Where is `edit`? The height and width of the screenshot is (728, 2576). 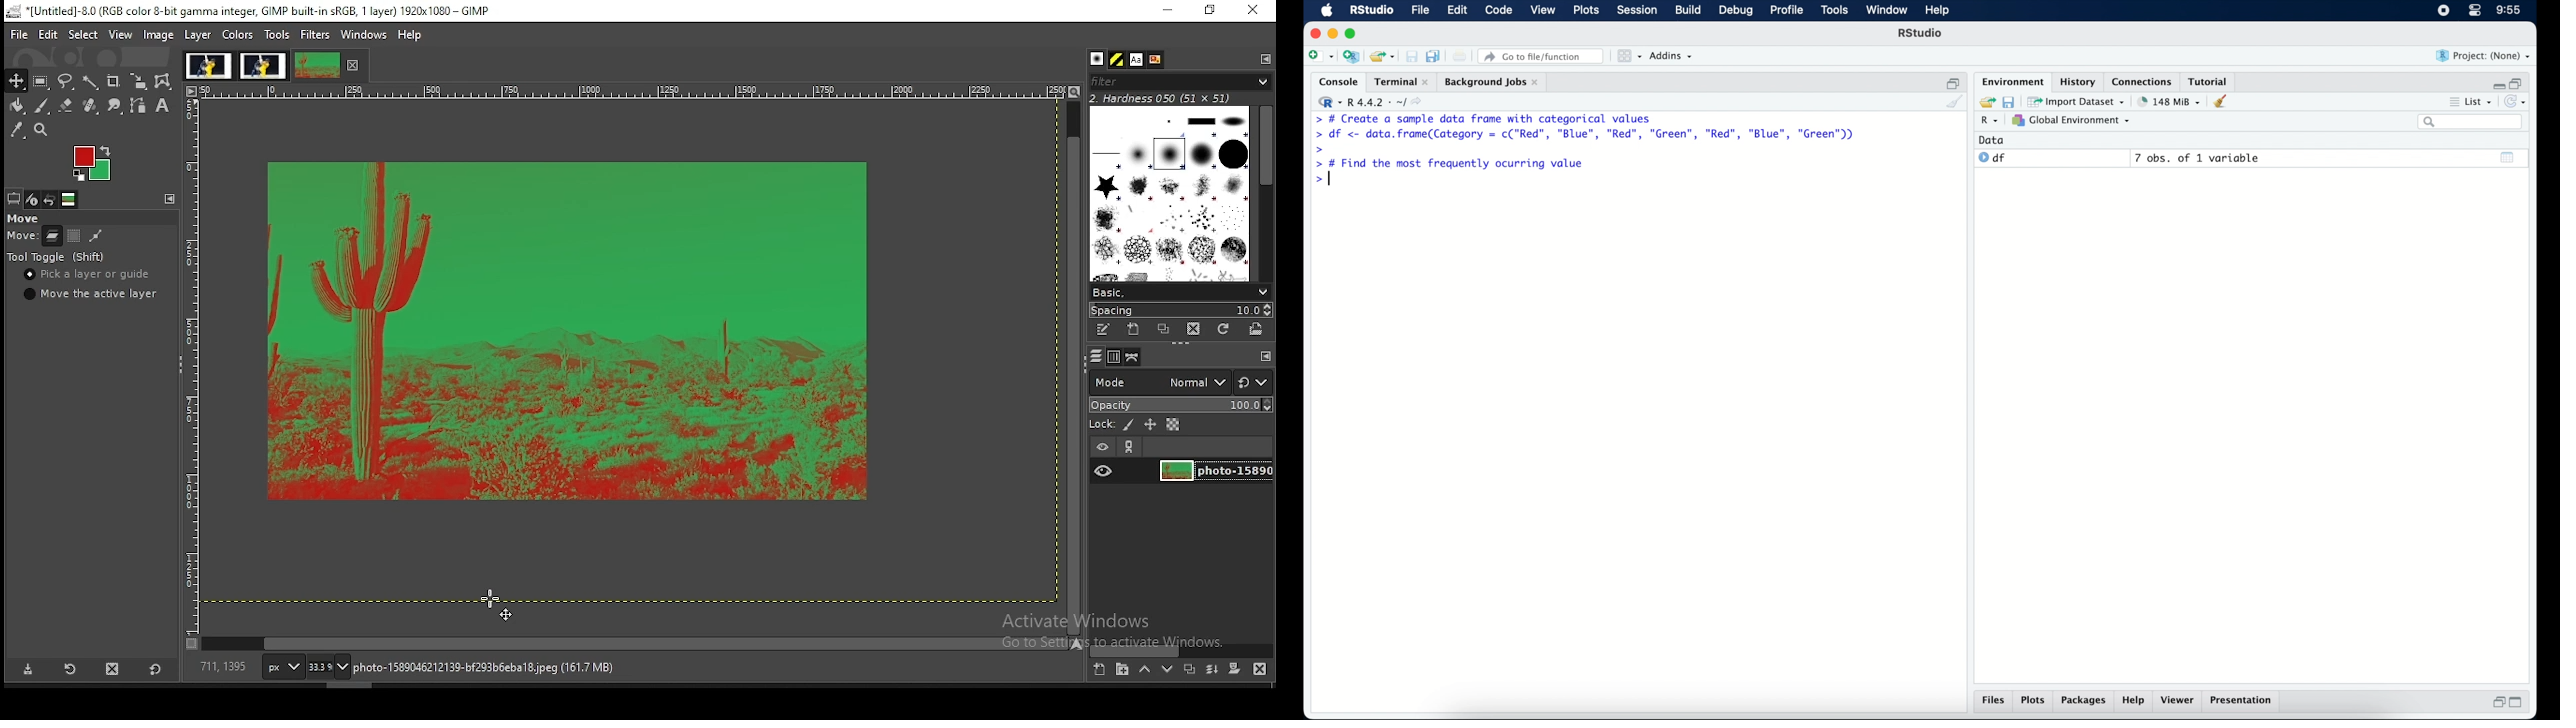 edit is located at coordinates (1457, 11).